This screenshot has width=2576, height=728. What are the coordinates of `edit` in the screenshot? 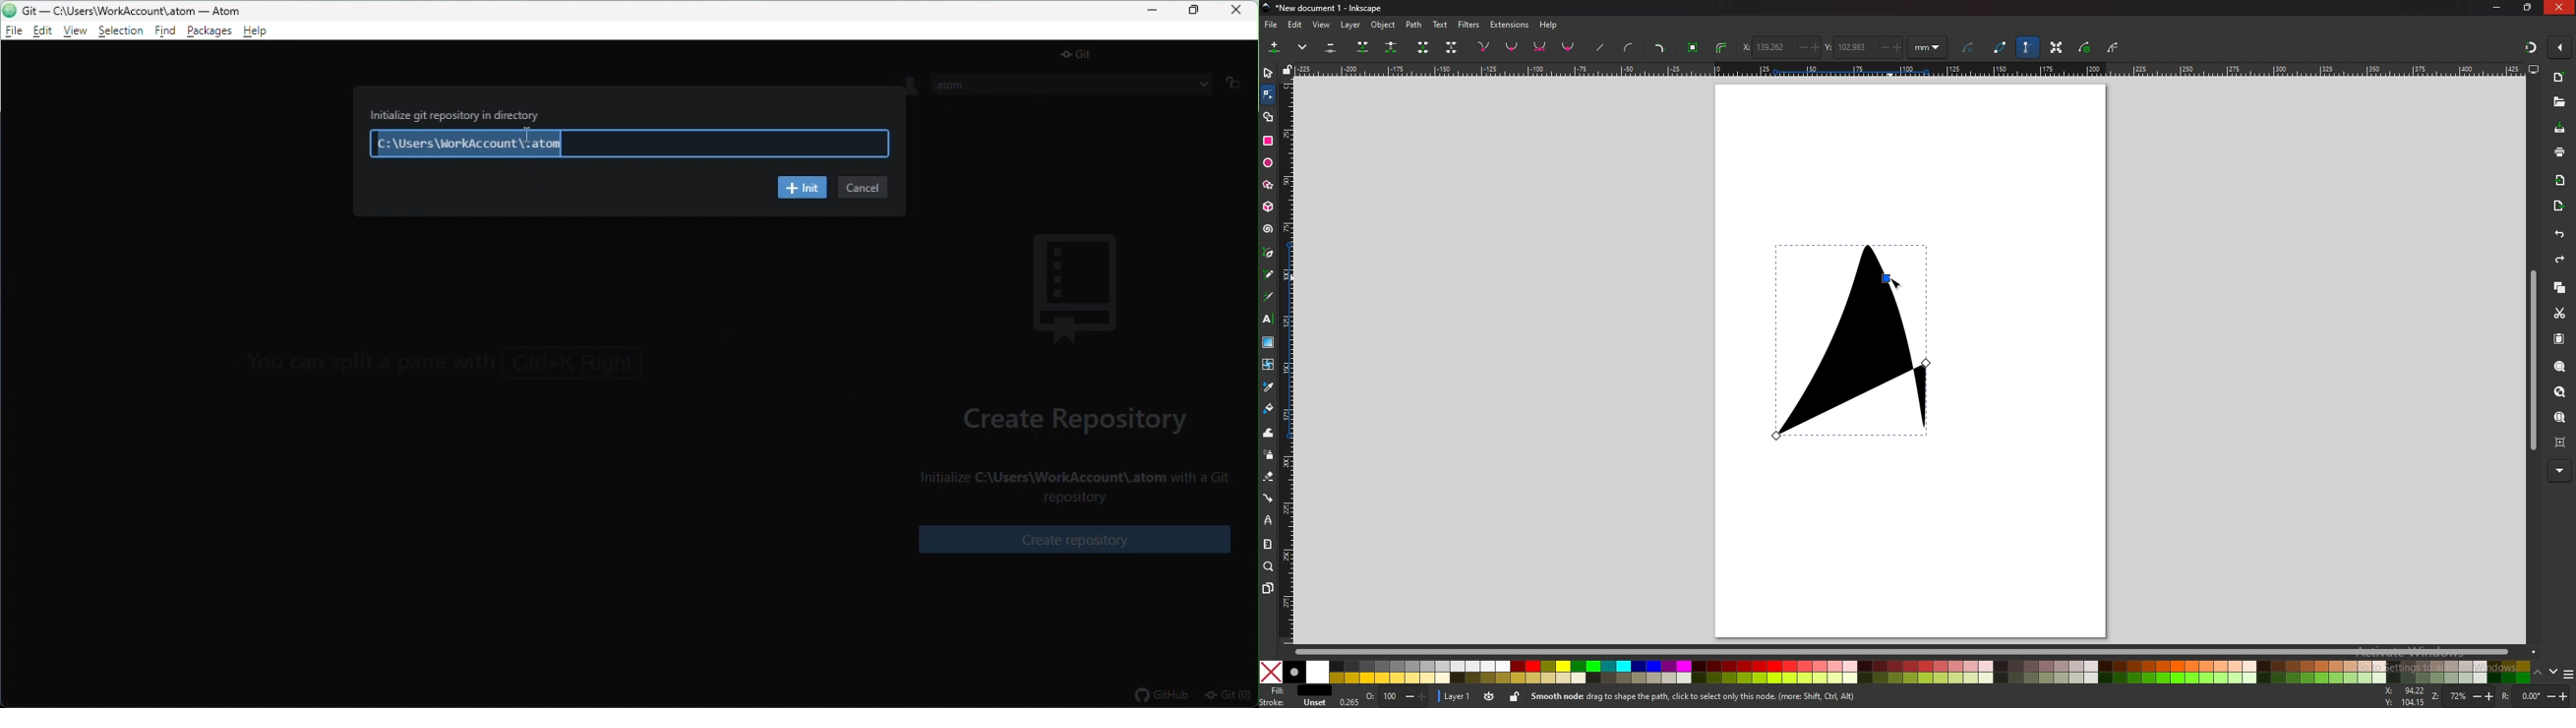 It's located at (45, 31).